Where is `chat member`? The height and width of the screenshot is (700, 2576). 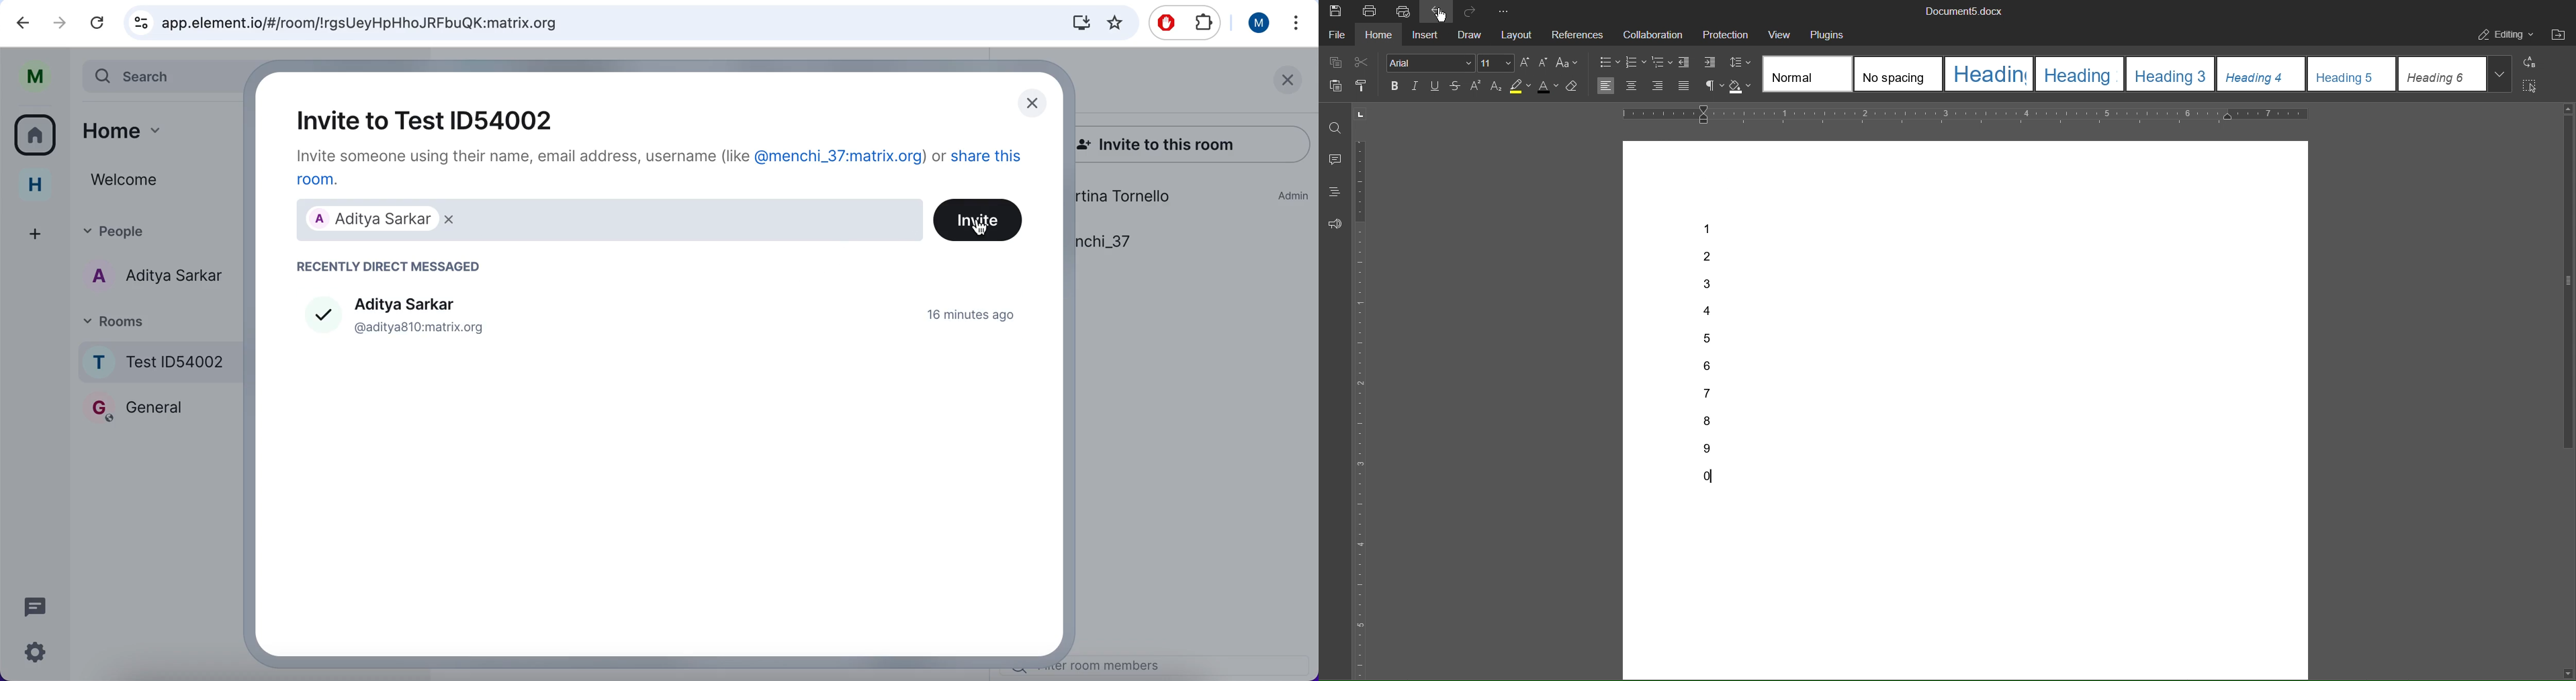
chat member is located at coordinates (159, 275).